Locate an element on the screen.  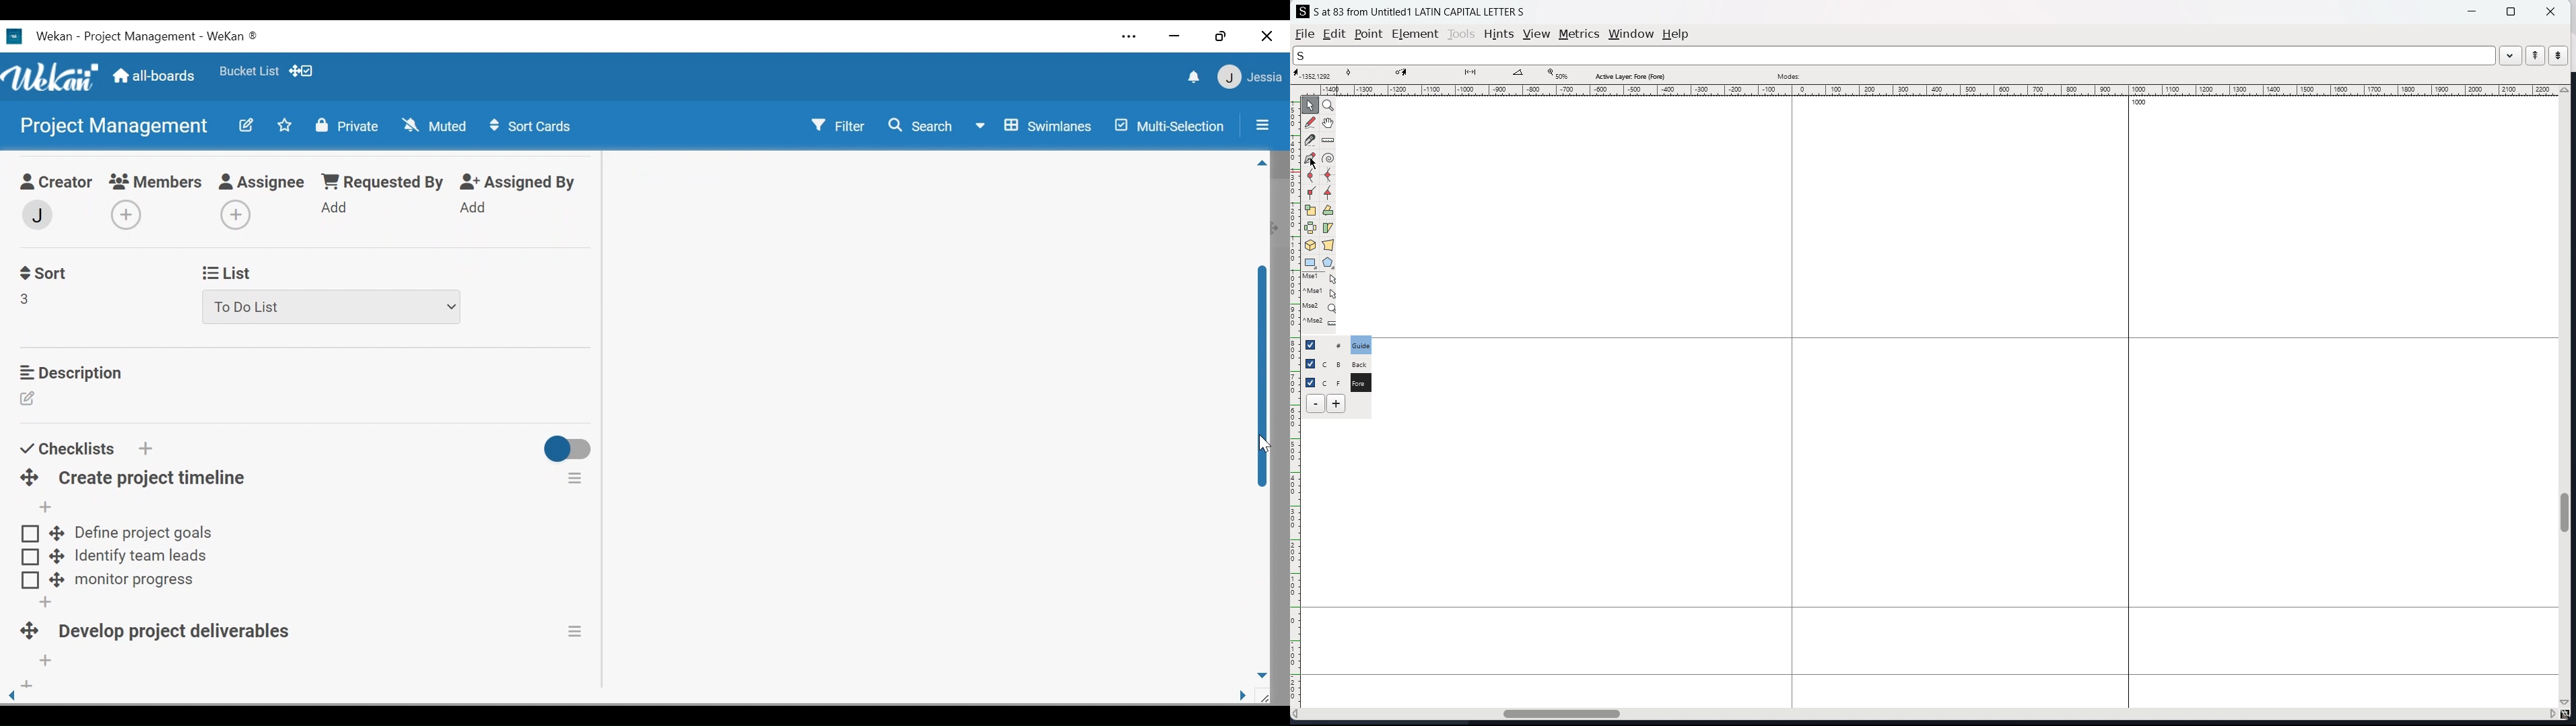
Filter is located at coordinates (838, 124).